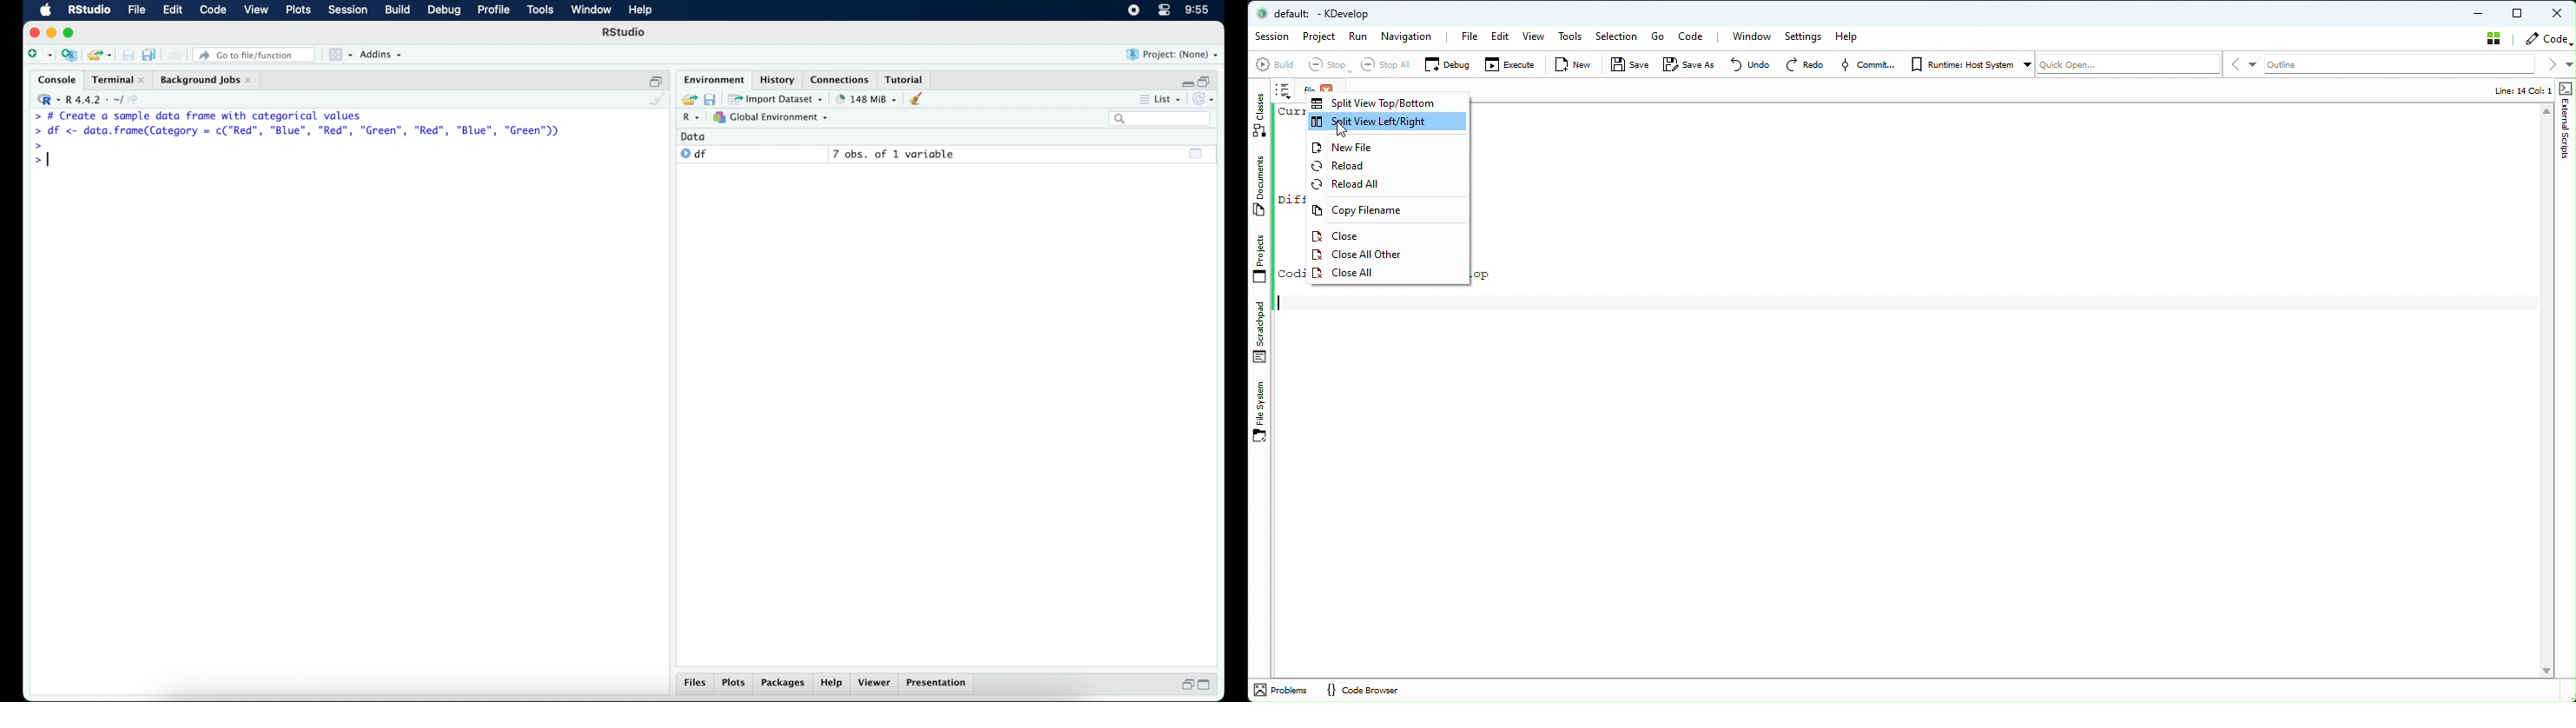  I want to click on presentation, so click(940, 684).